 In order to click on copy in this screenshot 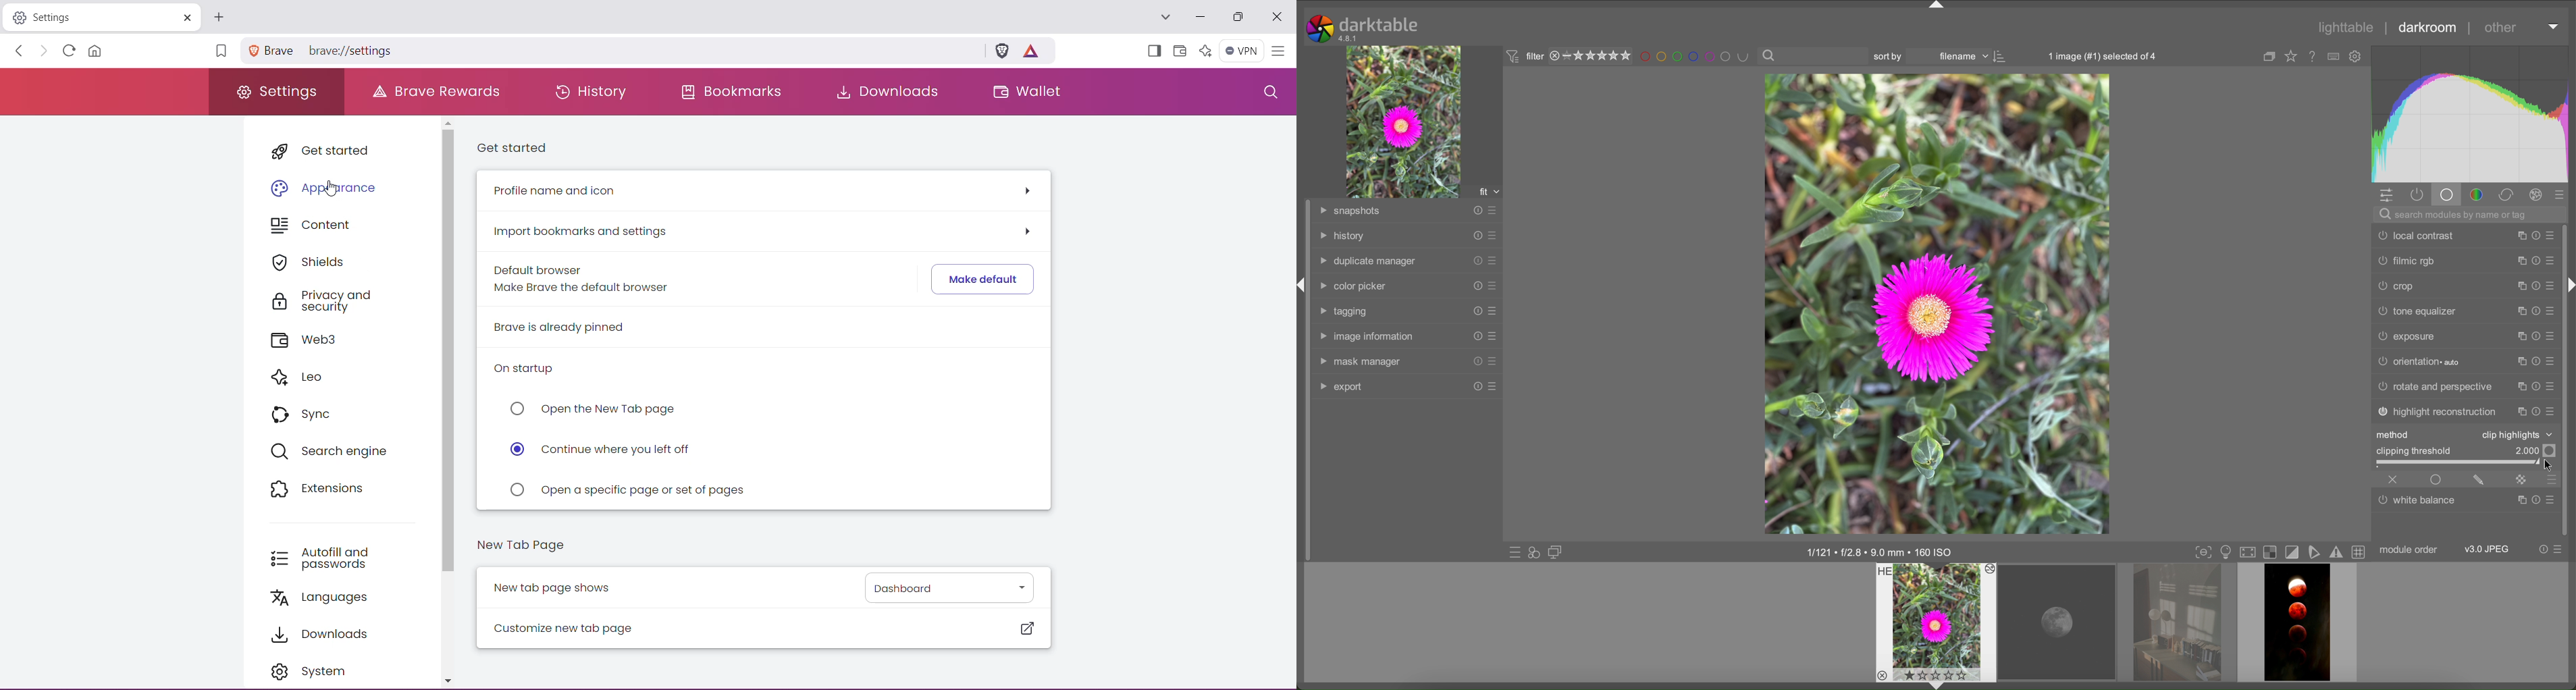, I will do `click(2520, 237)`.